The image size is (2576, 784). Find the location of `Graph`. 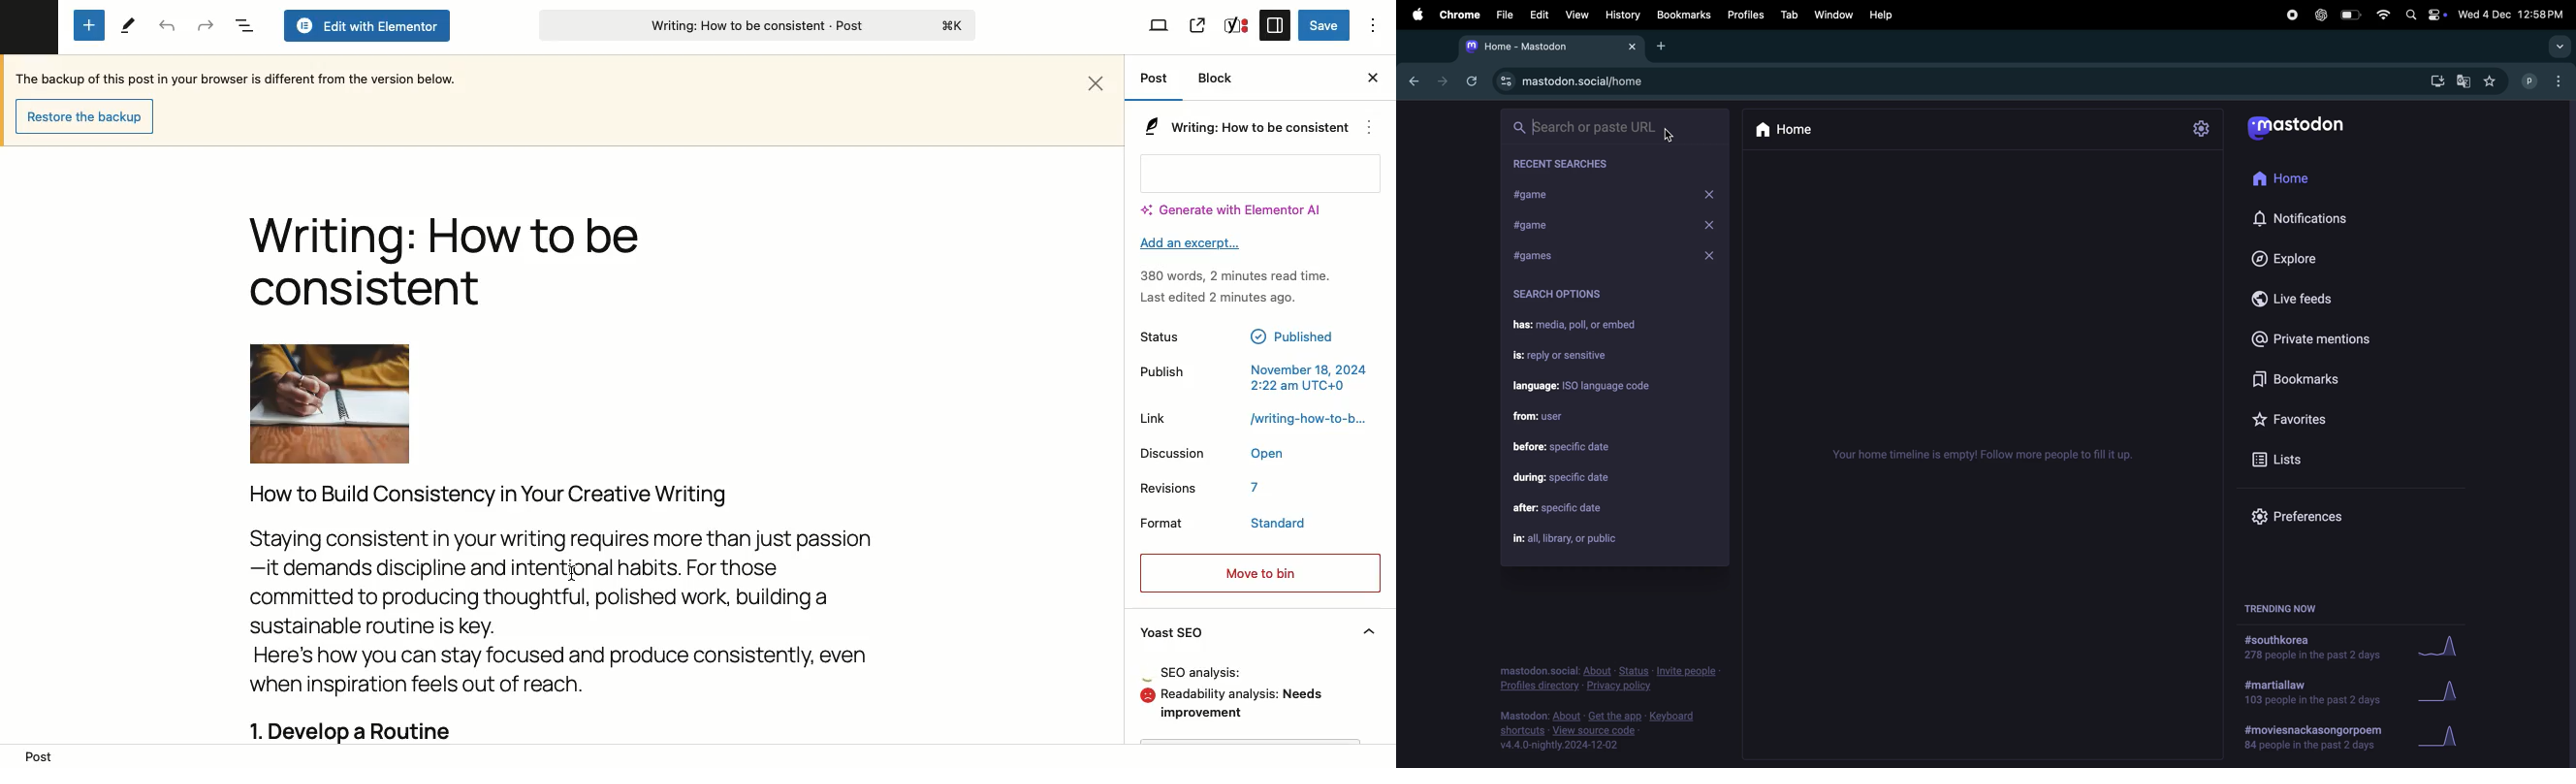

Graph is located at coordinates (2441, 692).